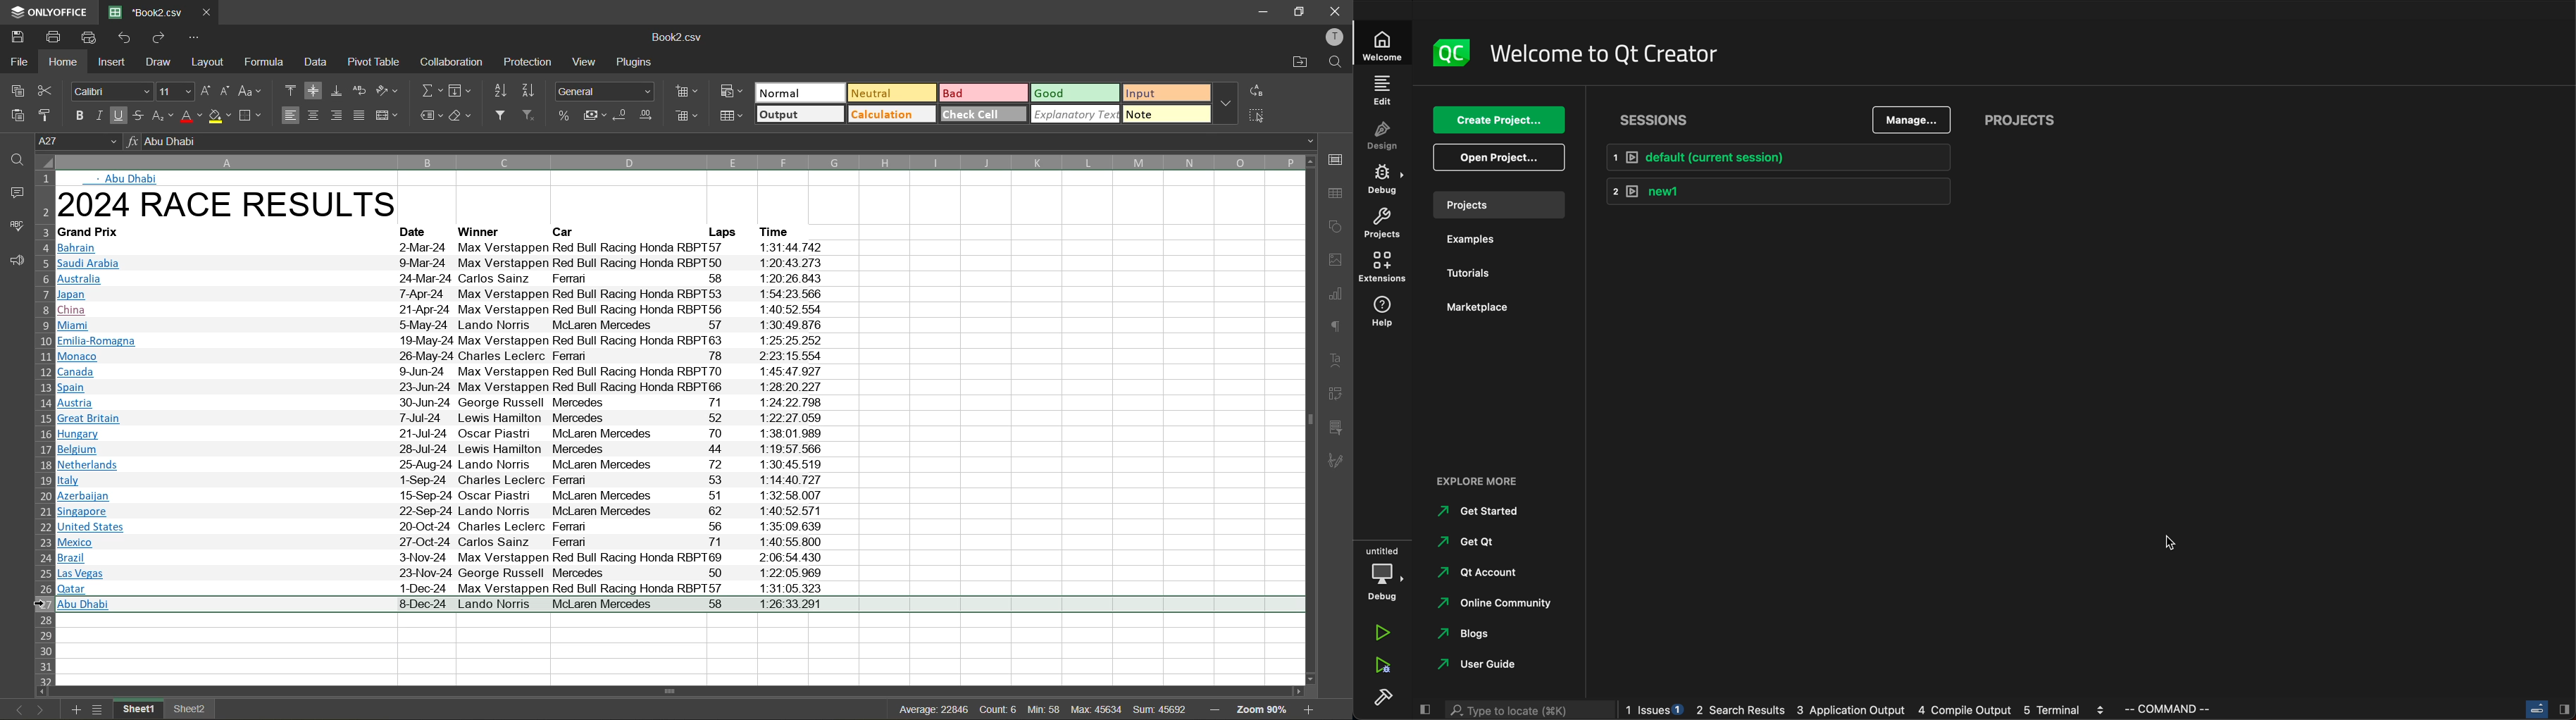  What do you see at coordinates (483, 232) in the screenshot?
I see `text info` at bounding box center [483, 232].